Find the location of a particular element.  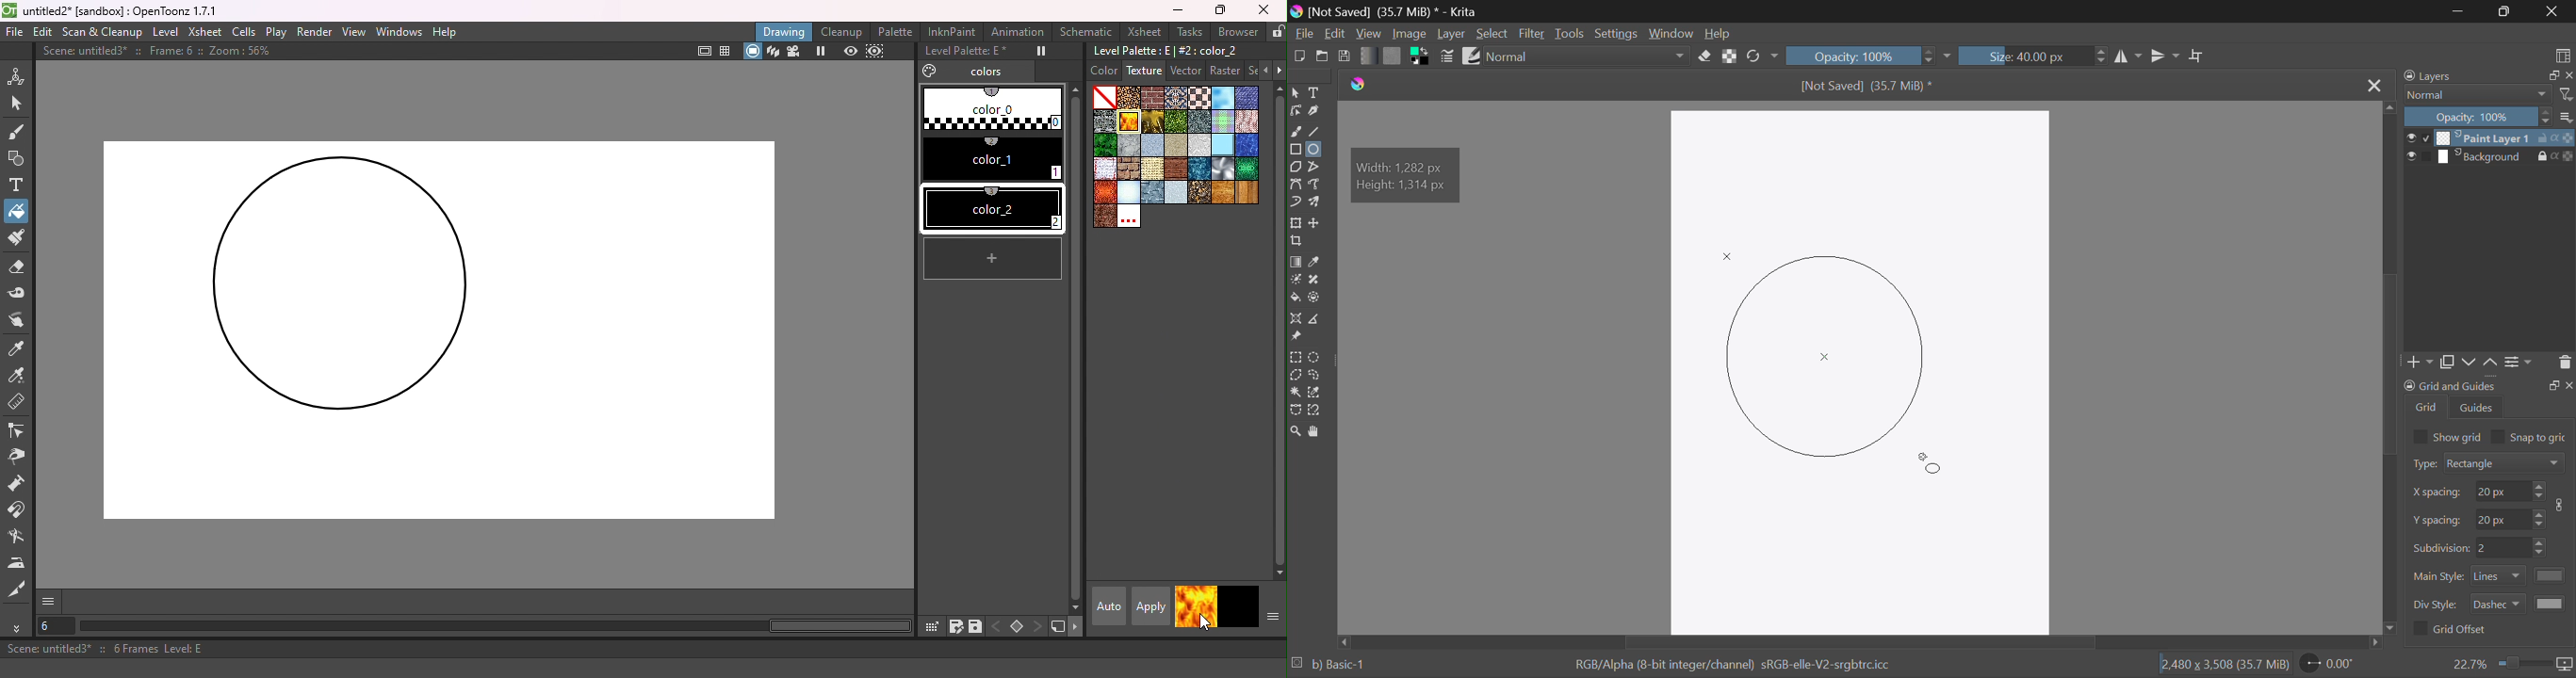

Select is located at coordinates (1493, 34).